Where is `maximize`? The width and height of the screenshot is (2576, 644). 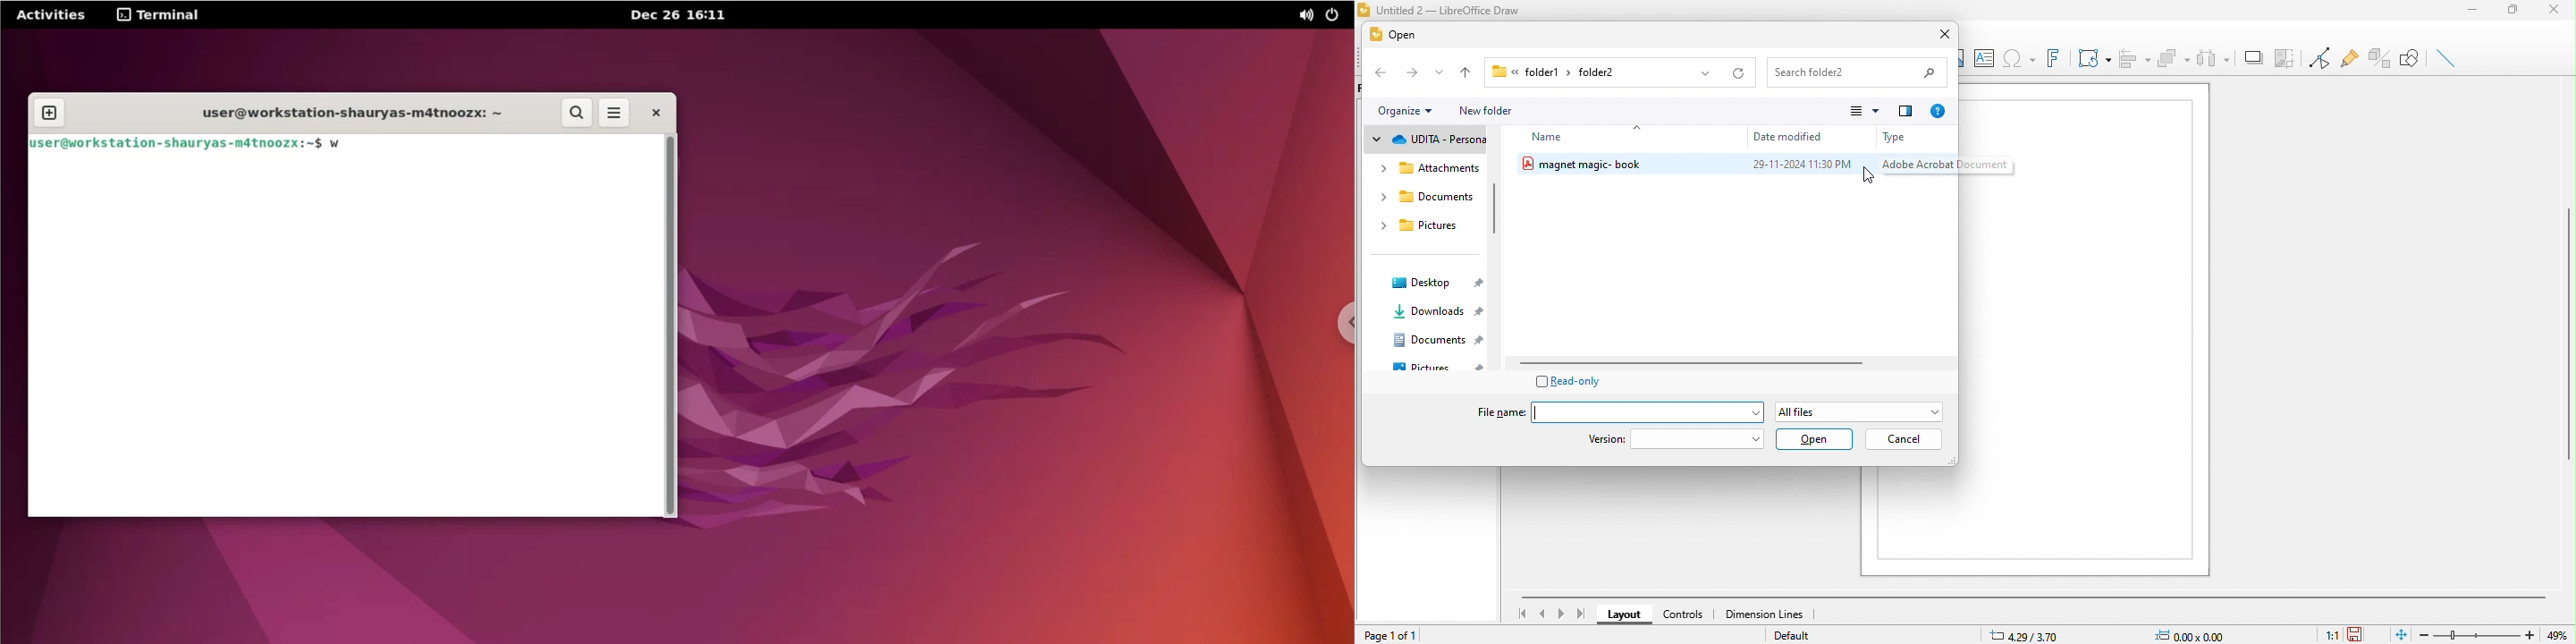
maximize is located at coordinates (2513, 10).